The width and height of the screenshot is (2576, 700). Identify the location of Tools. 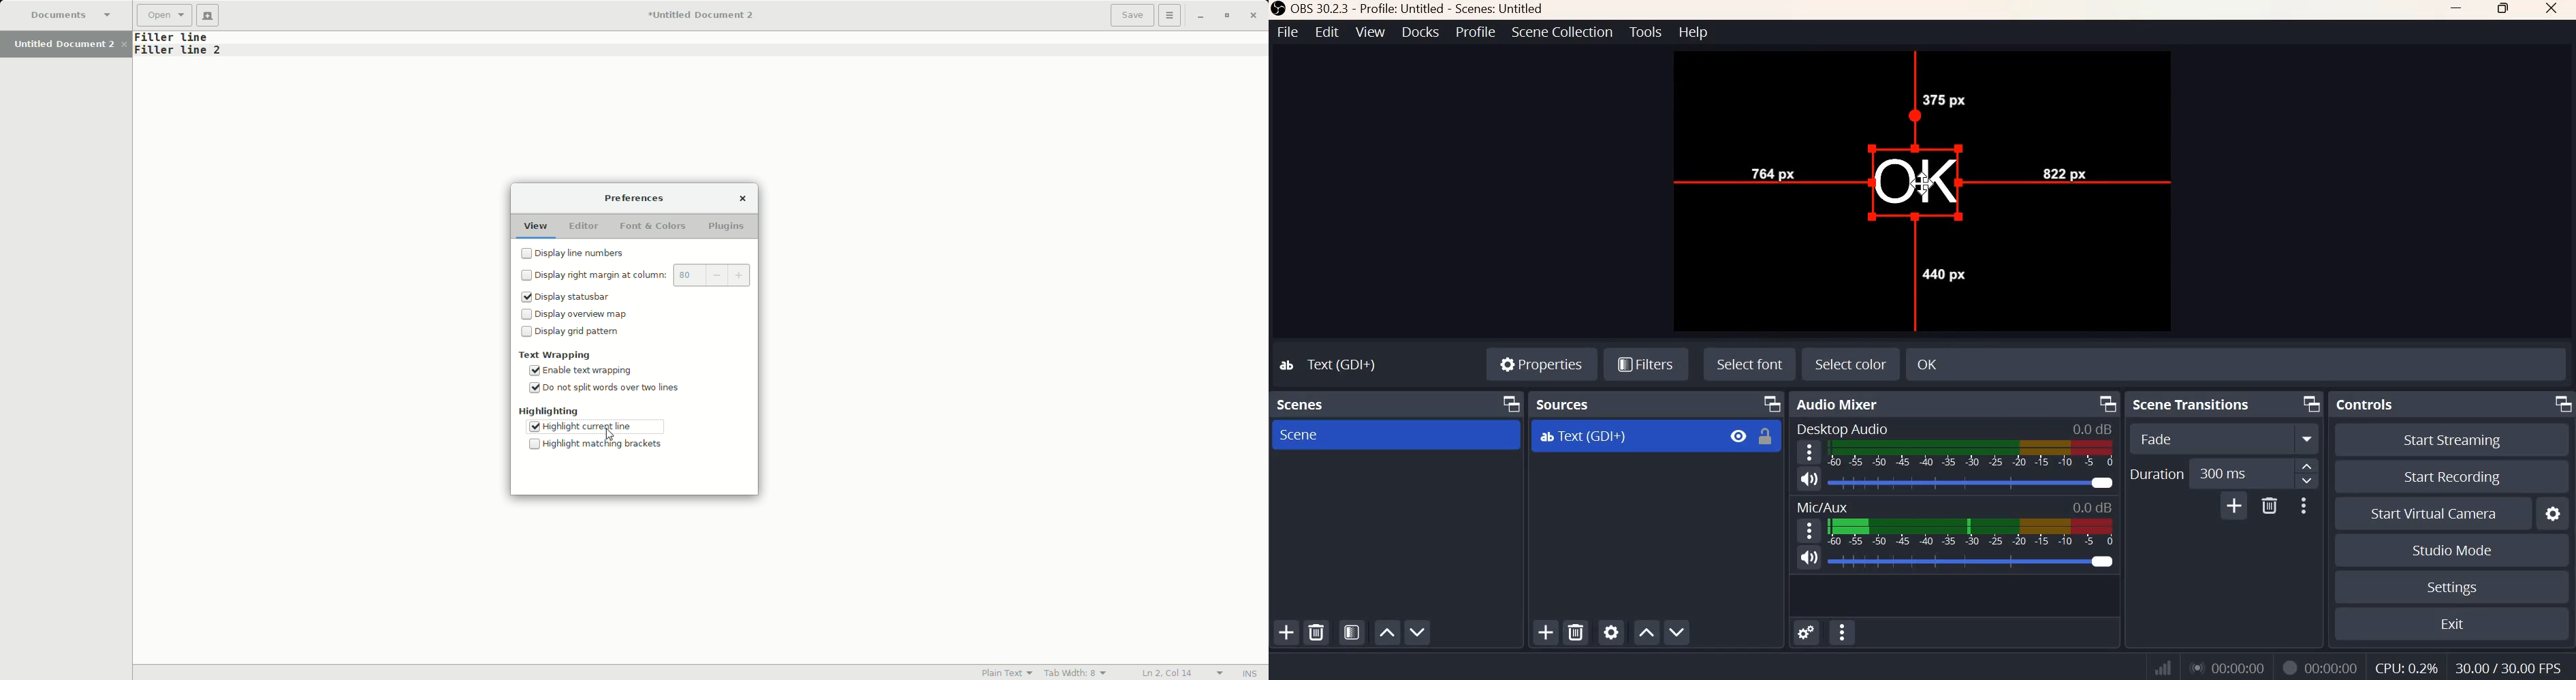
(1647, 31).